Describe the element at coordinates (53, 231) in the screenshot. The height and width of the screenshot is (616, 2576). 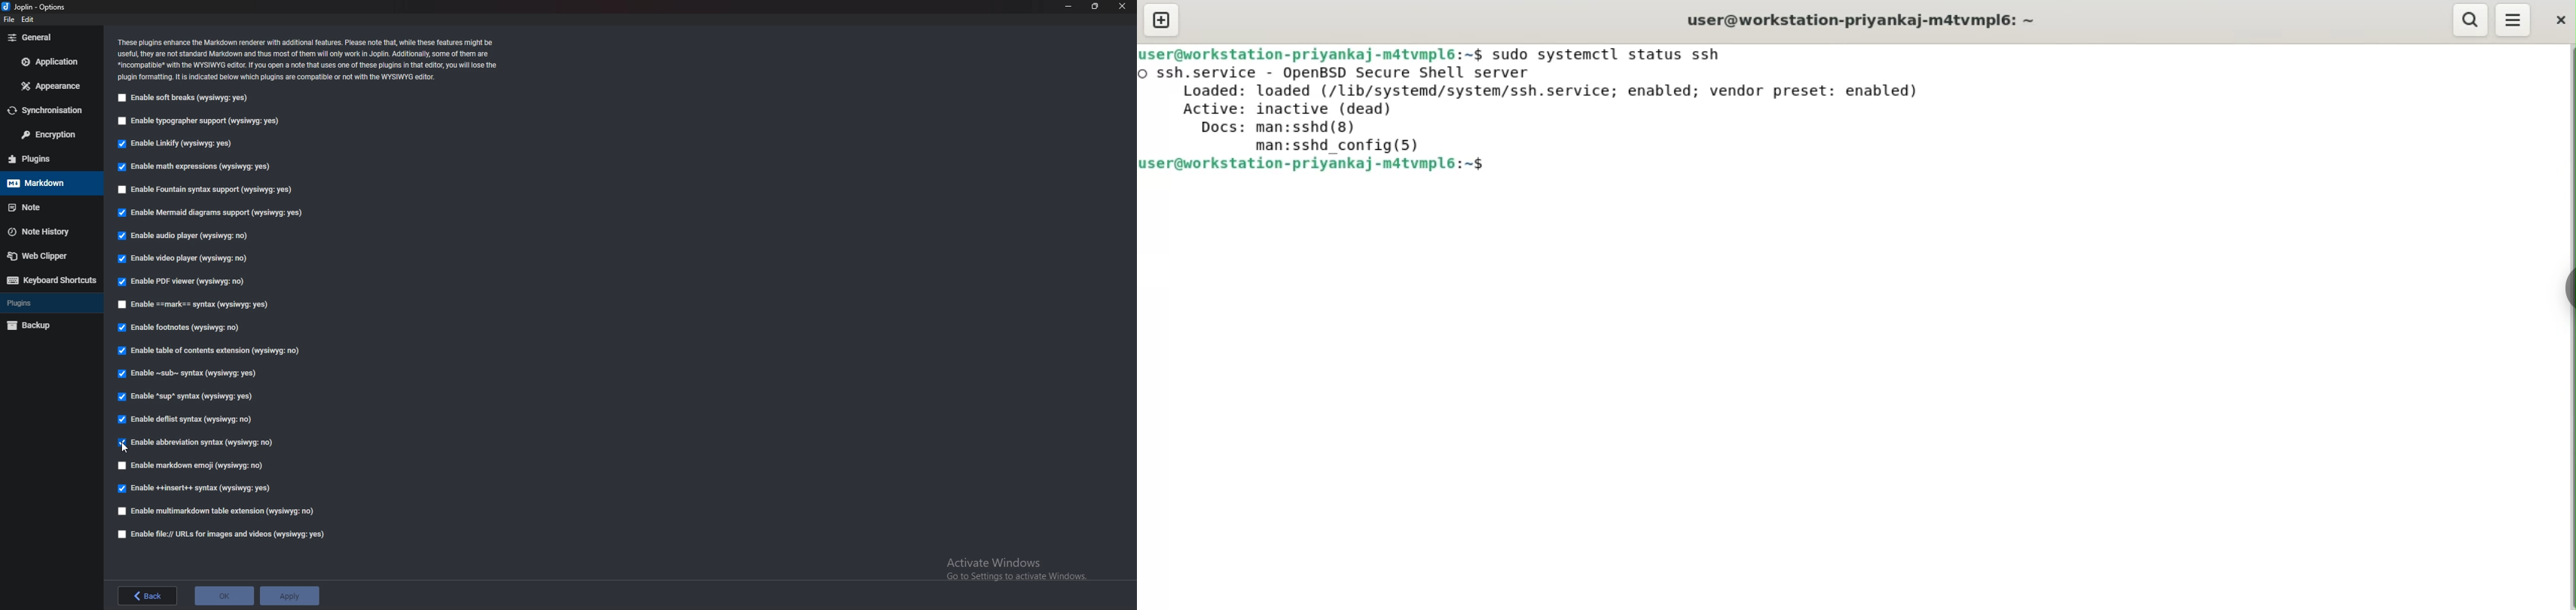
I see `Note history` at that location.